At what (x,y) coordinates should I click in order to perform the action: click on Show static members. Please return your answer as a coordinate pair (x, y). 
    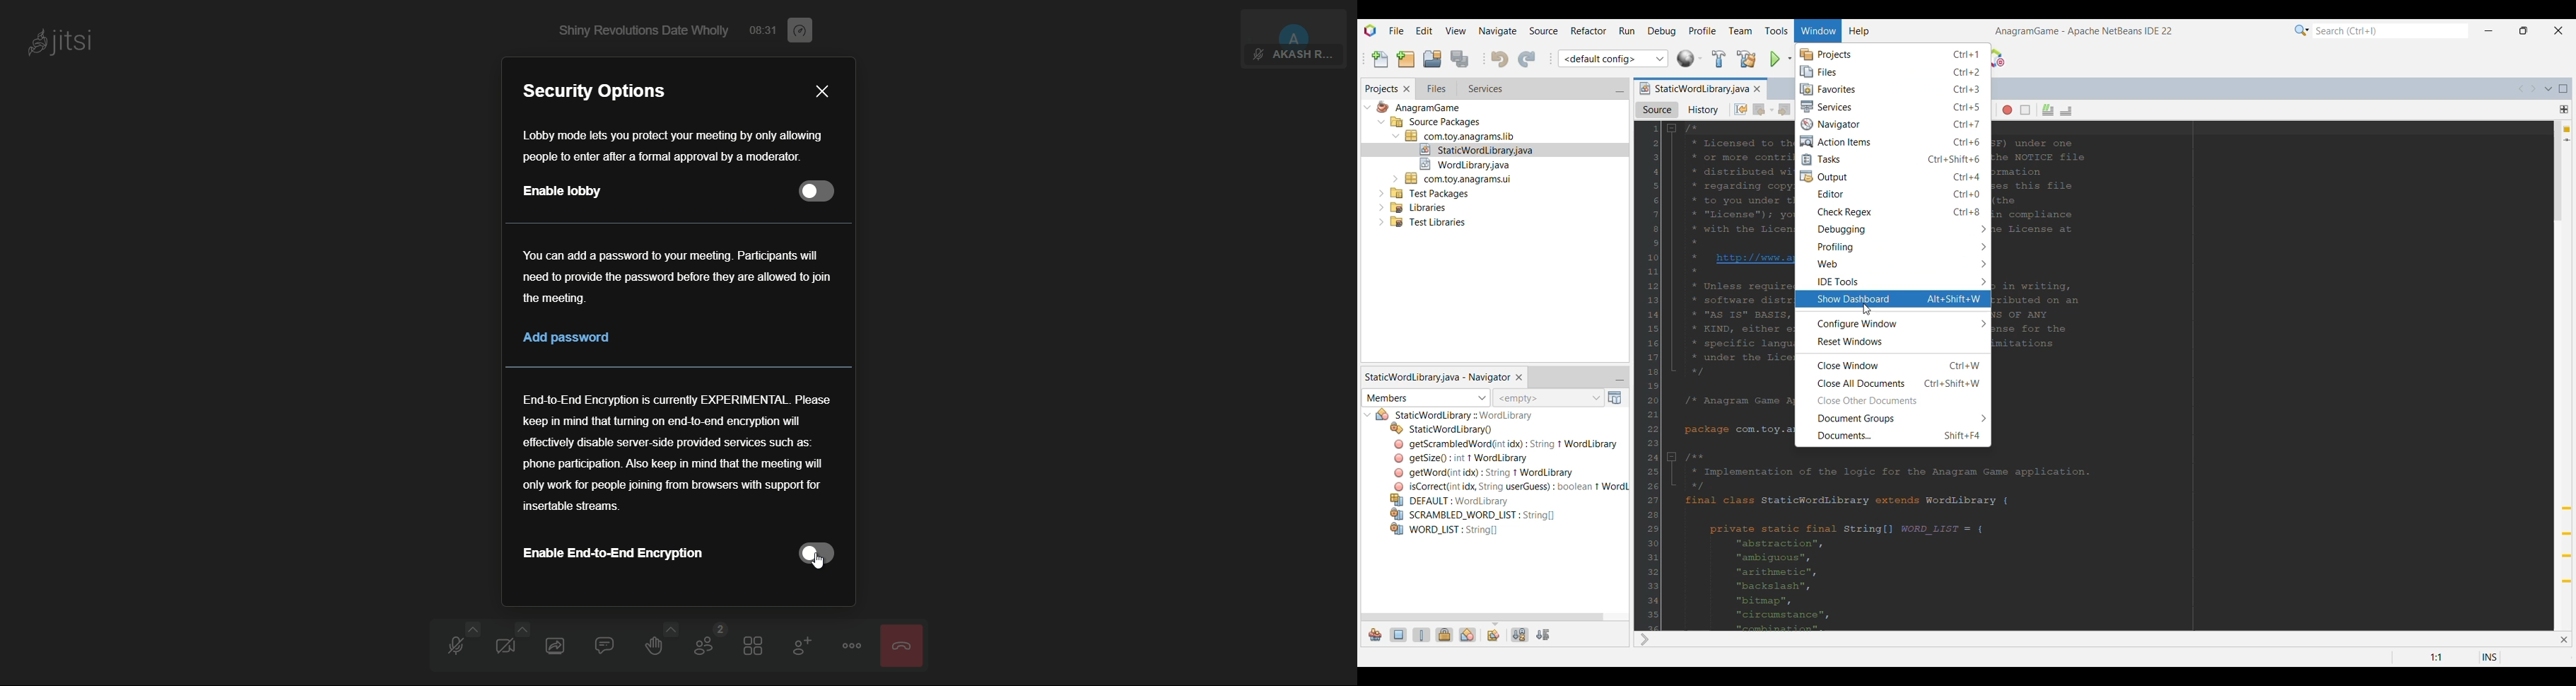
    Looking at the image, I should click on (1421, 635).